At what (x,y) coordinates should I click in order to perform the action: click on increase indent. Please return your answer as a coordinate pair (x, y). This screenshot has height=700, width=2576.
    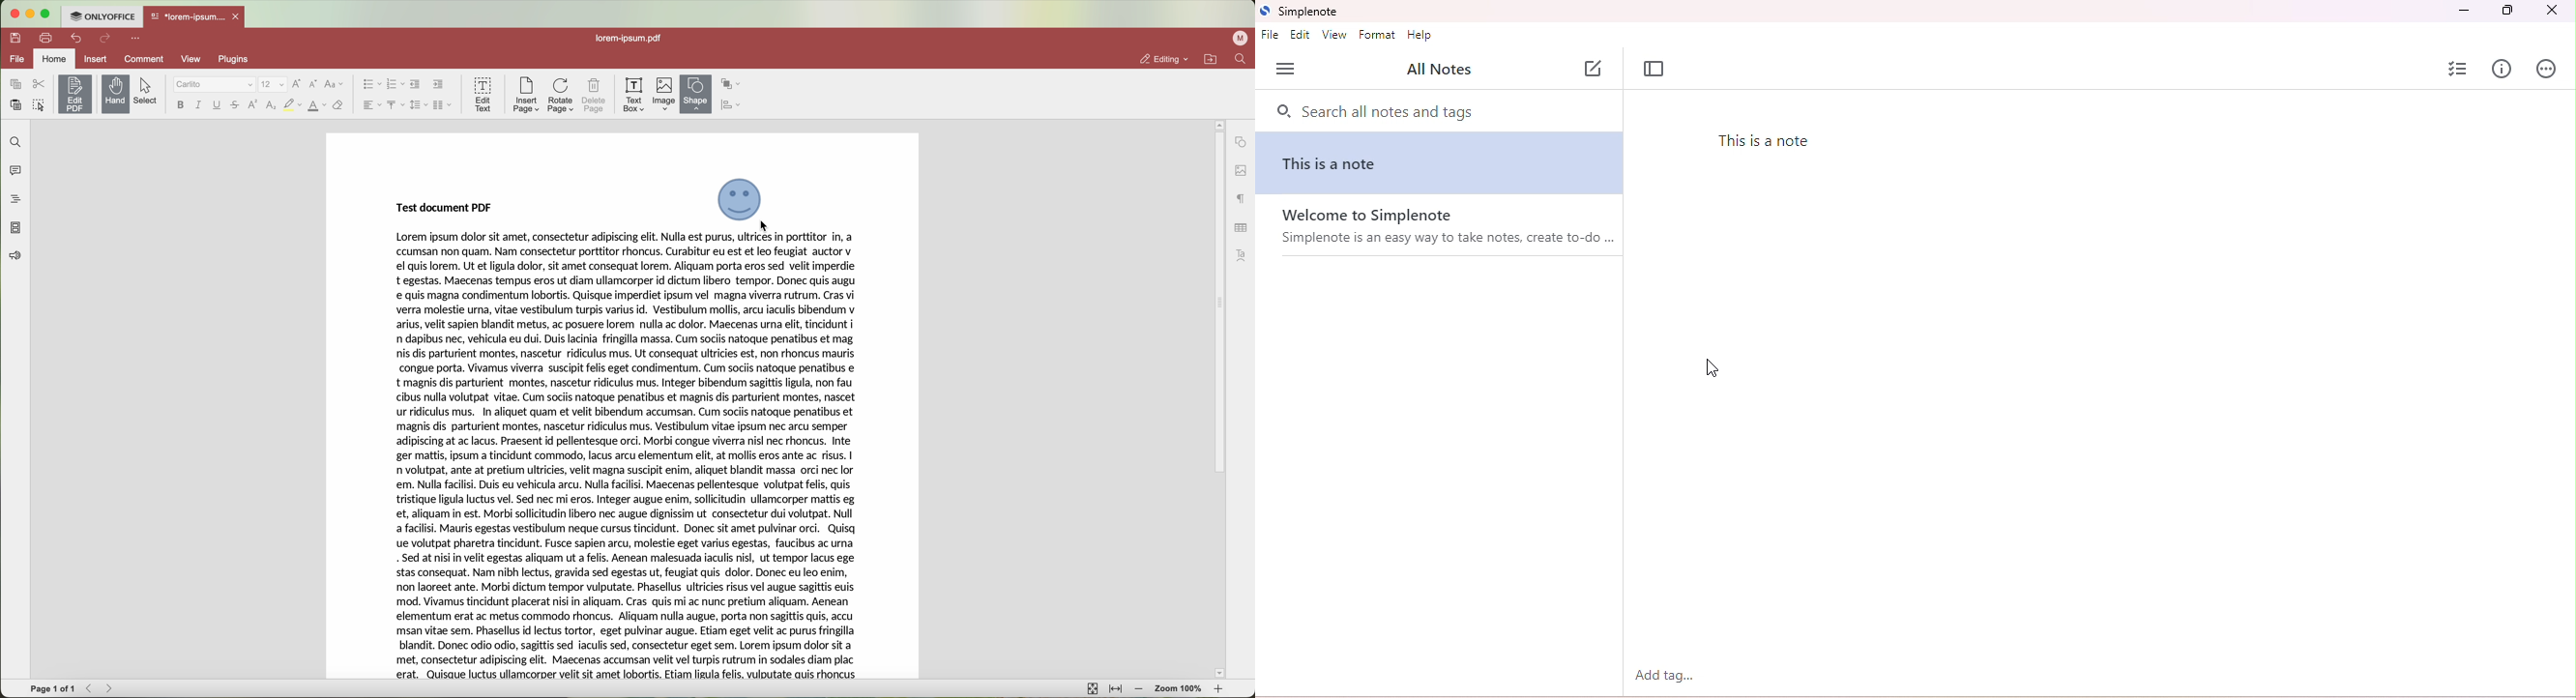
    Looking at the image, I should click on (438, 85).